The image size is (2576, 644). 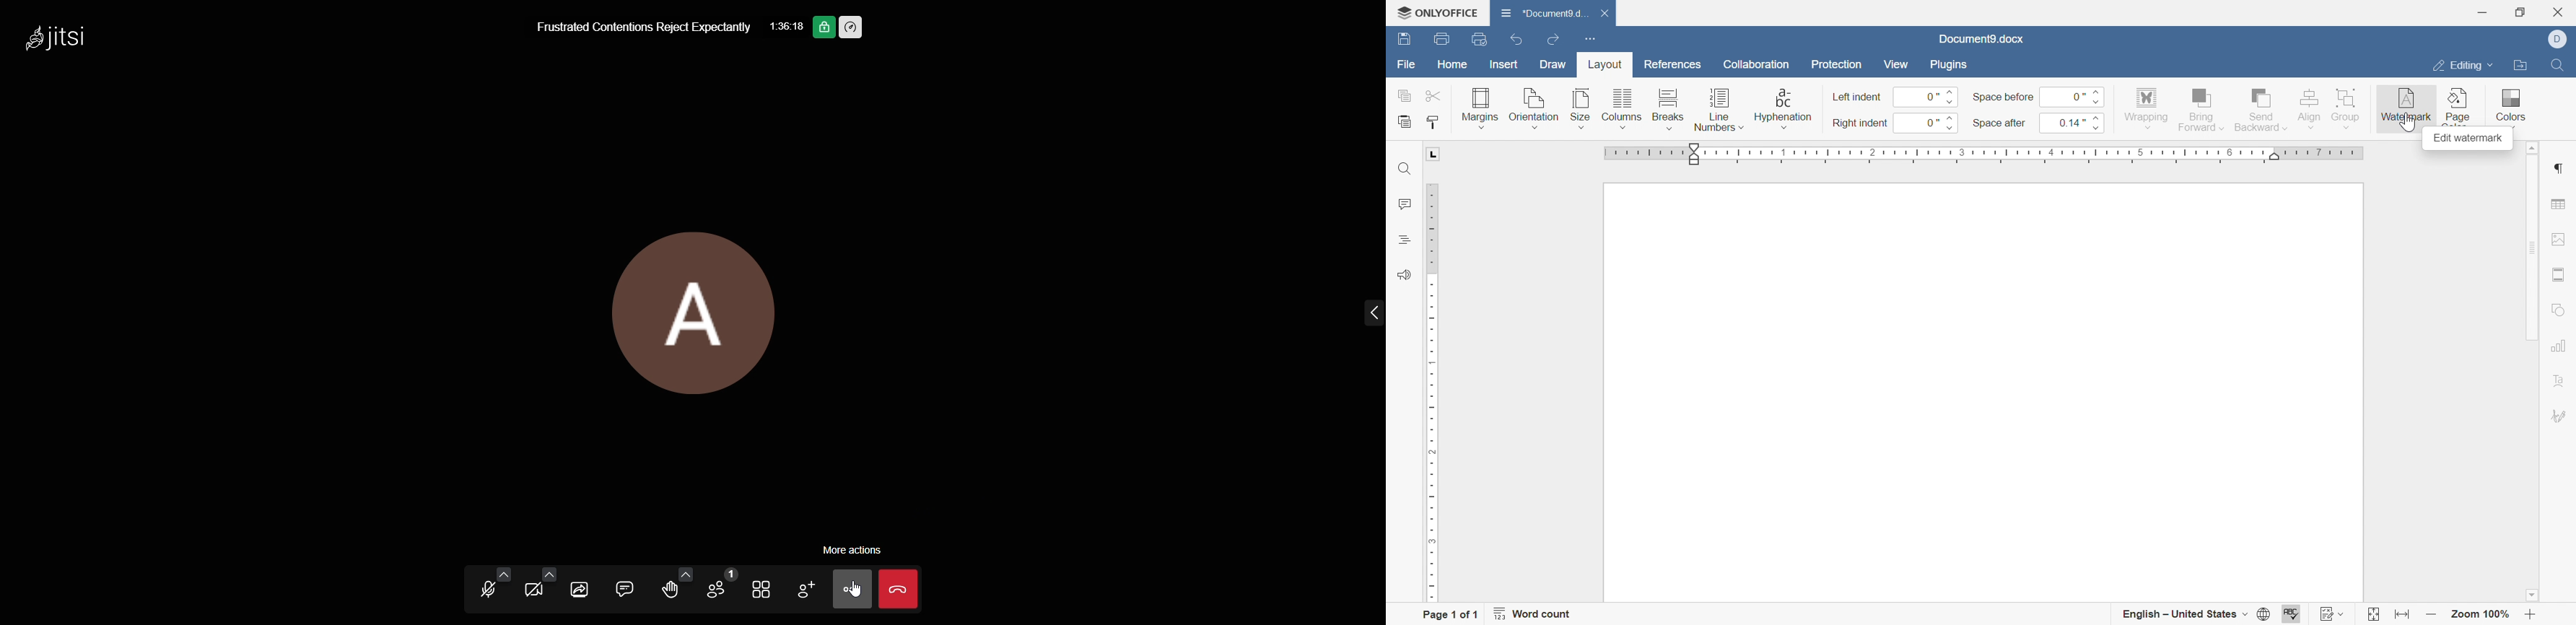 What do you see at coordinates (1453, 66) in the screenshot?
I see `home` at bounding box center [1453, 66].